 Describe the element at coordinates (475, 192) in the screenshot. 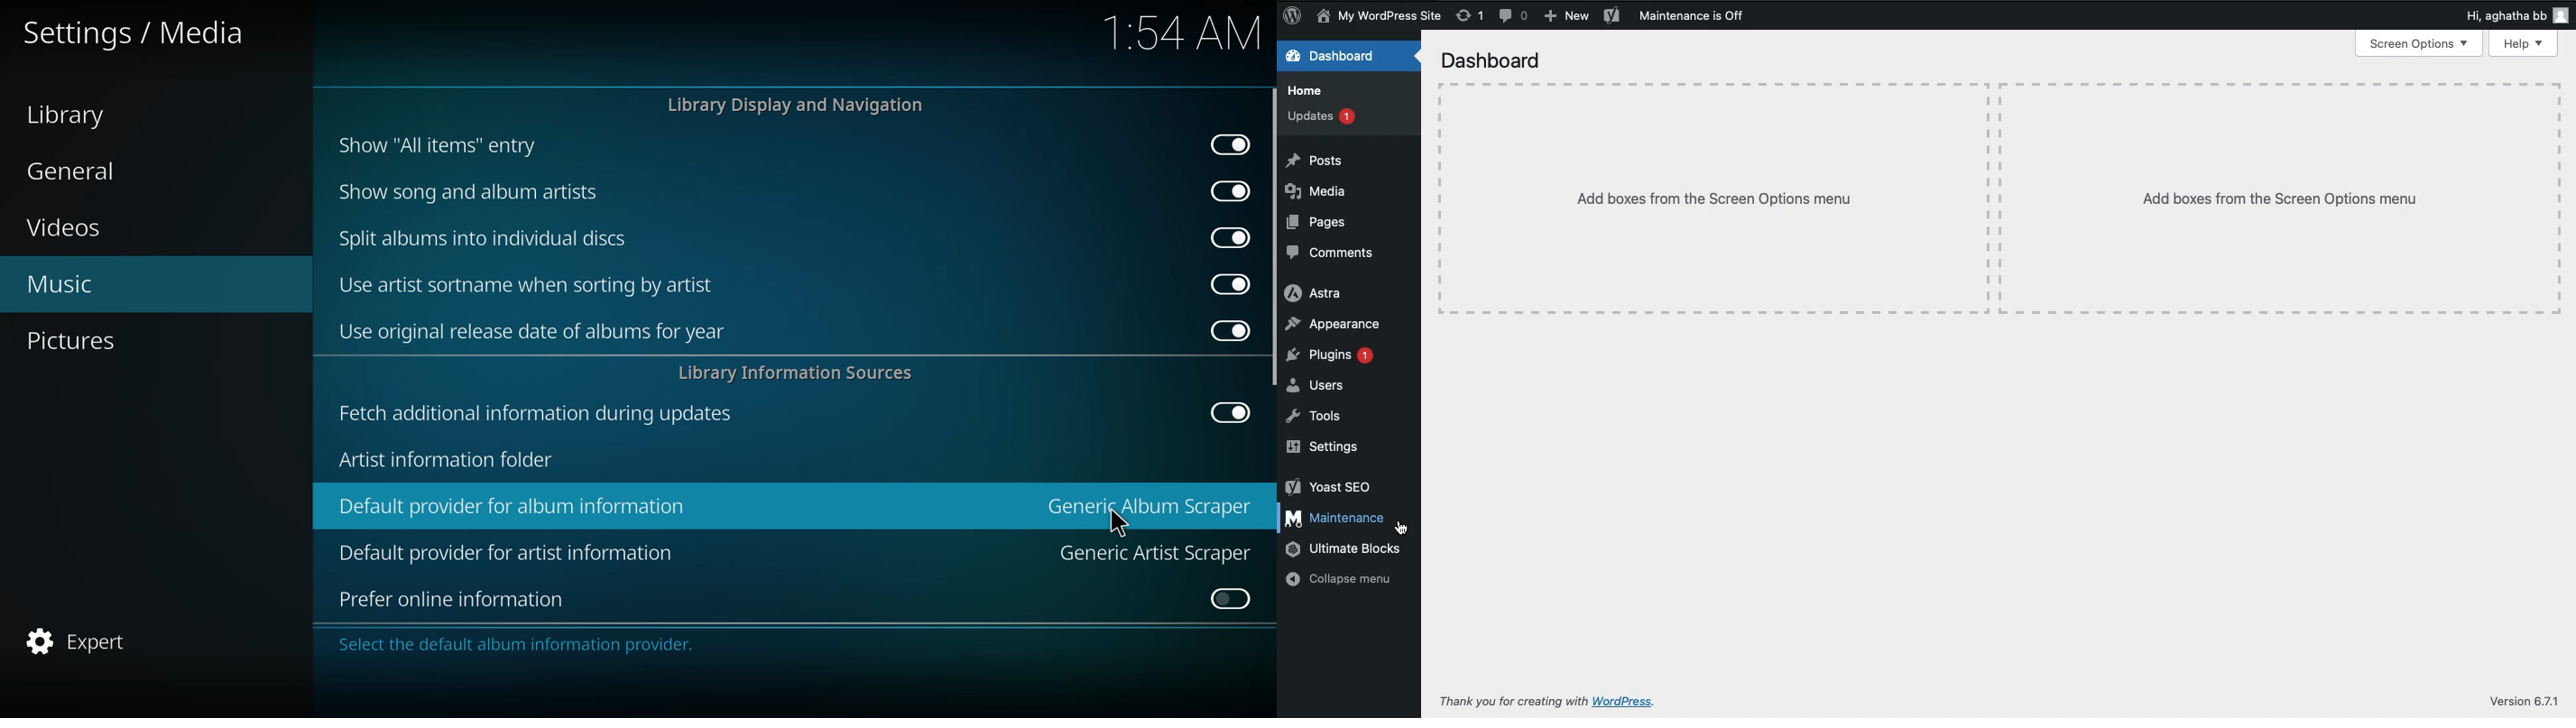

I see `show song and album artists` at that location.